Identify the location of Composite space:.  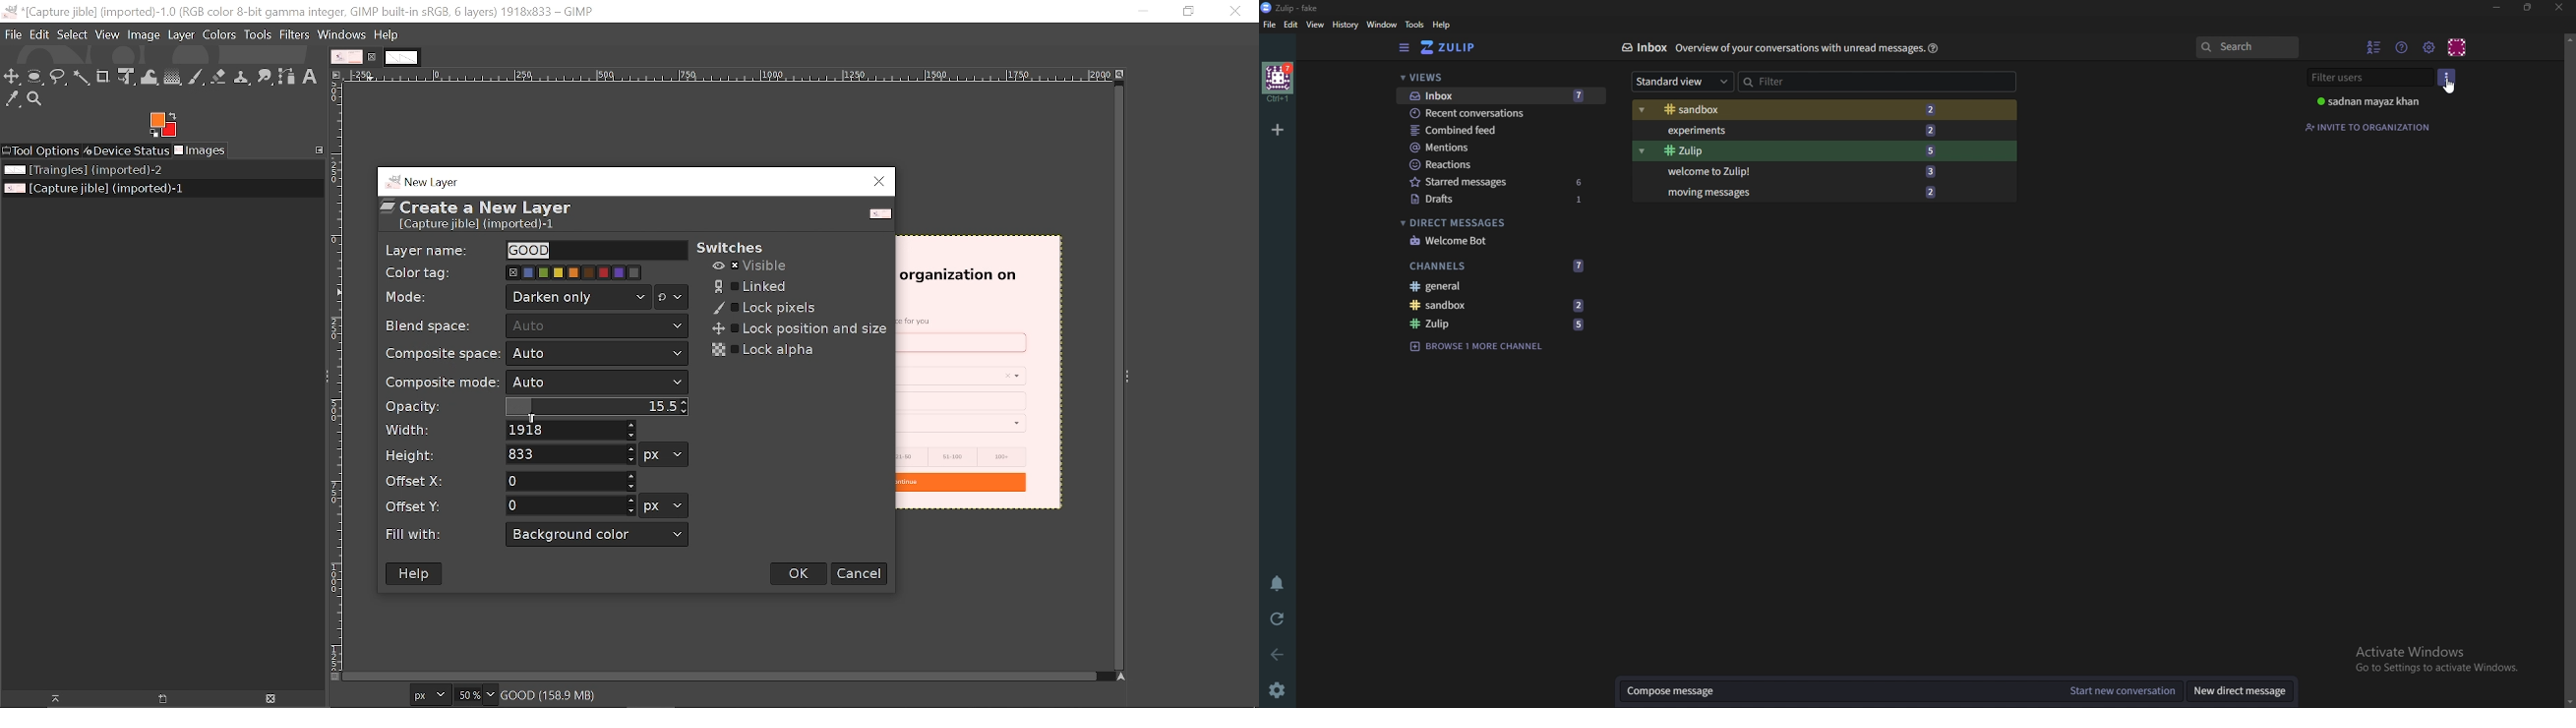
(434, 353).